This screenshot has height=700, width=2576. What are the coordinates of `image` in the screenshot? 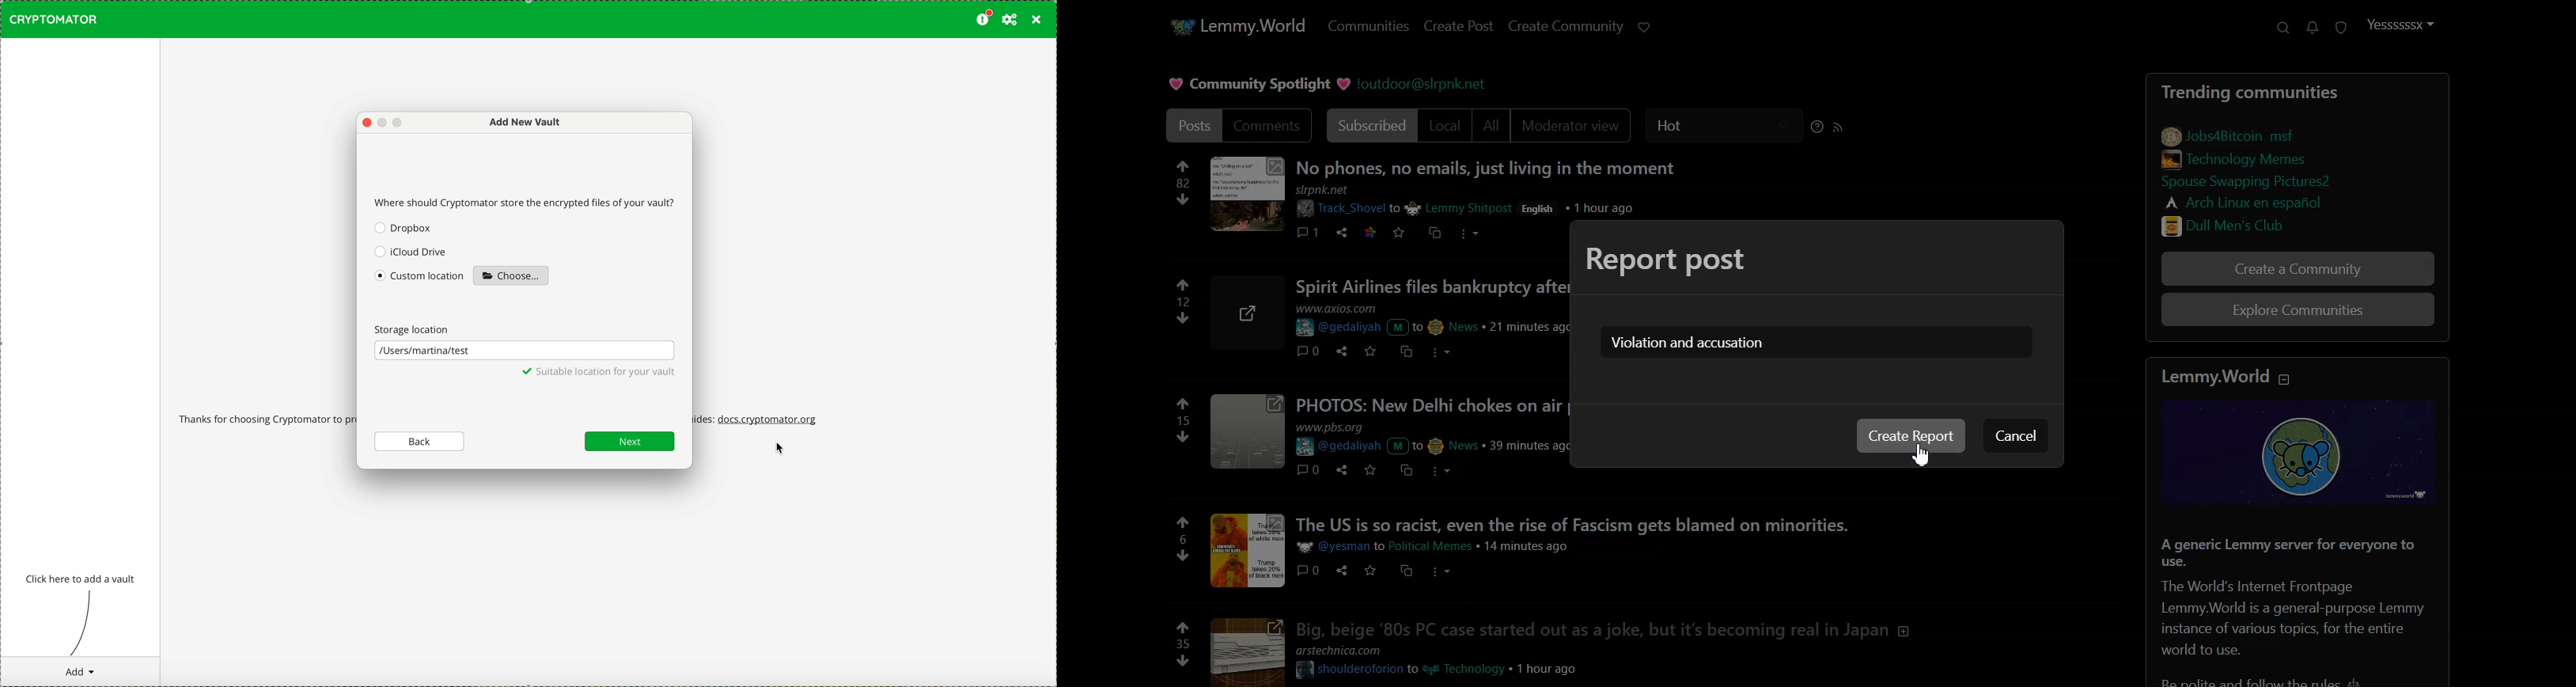 It's located at (1246, 195).